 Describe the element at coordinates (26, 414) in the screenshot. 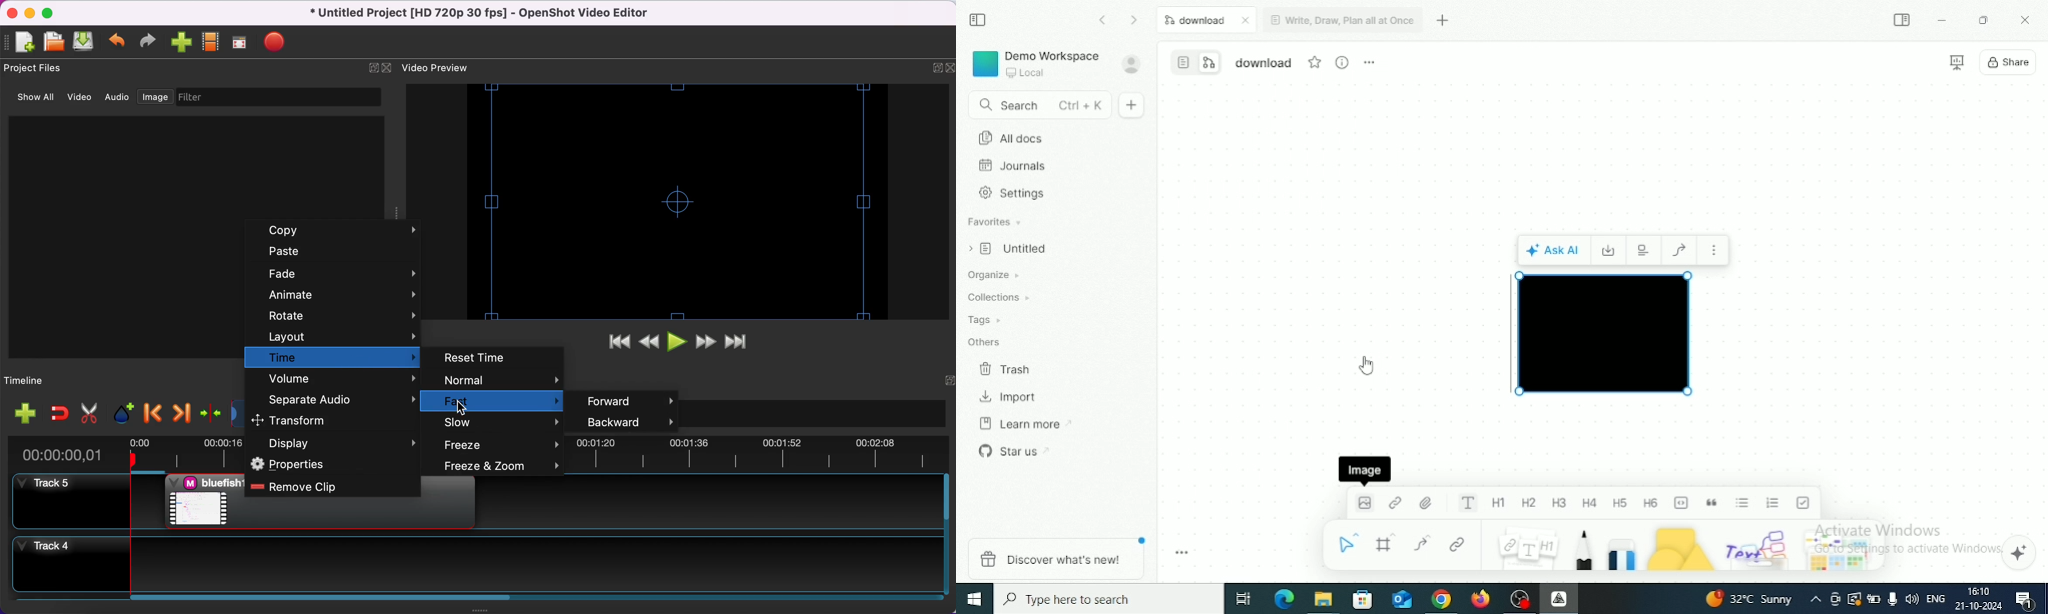

I see `add file` at that location.